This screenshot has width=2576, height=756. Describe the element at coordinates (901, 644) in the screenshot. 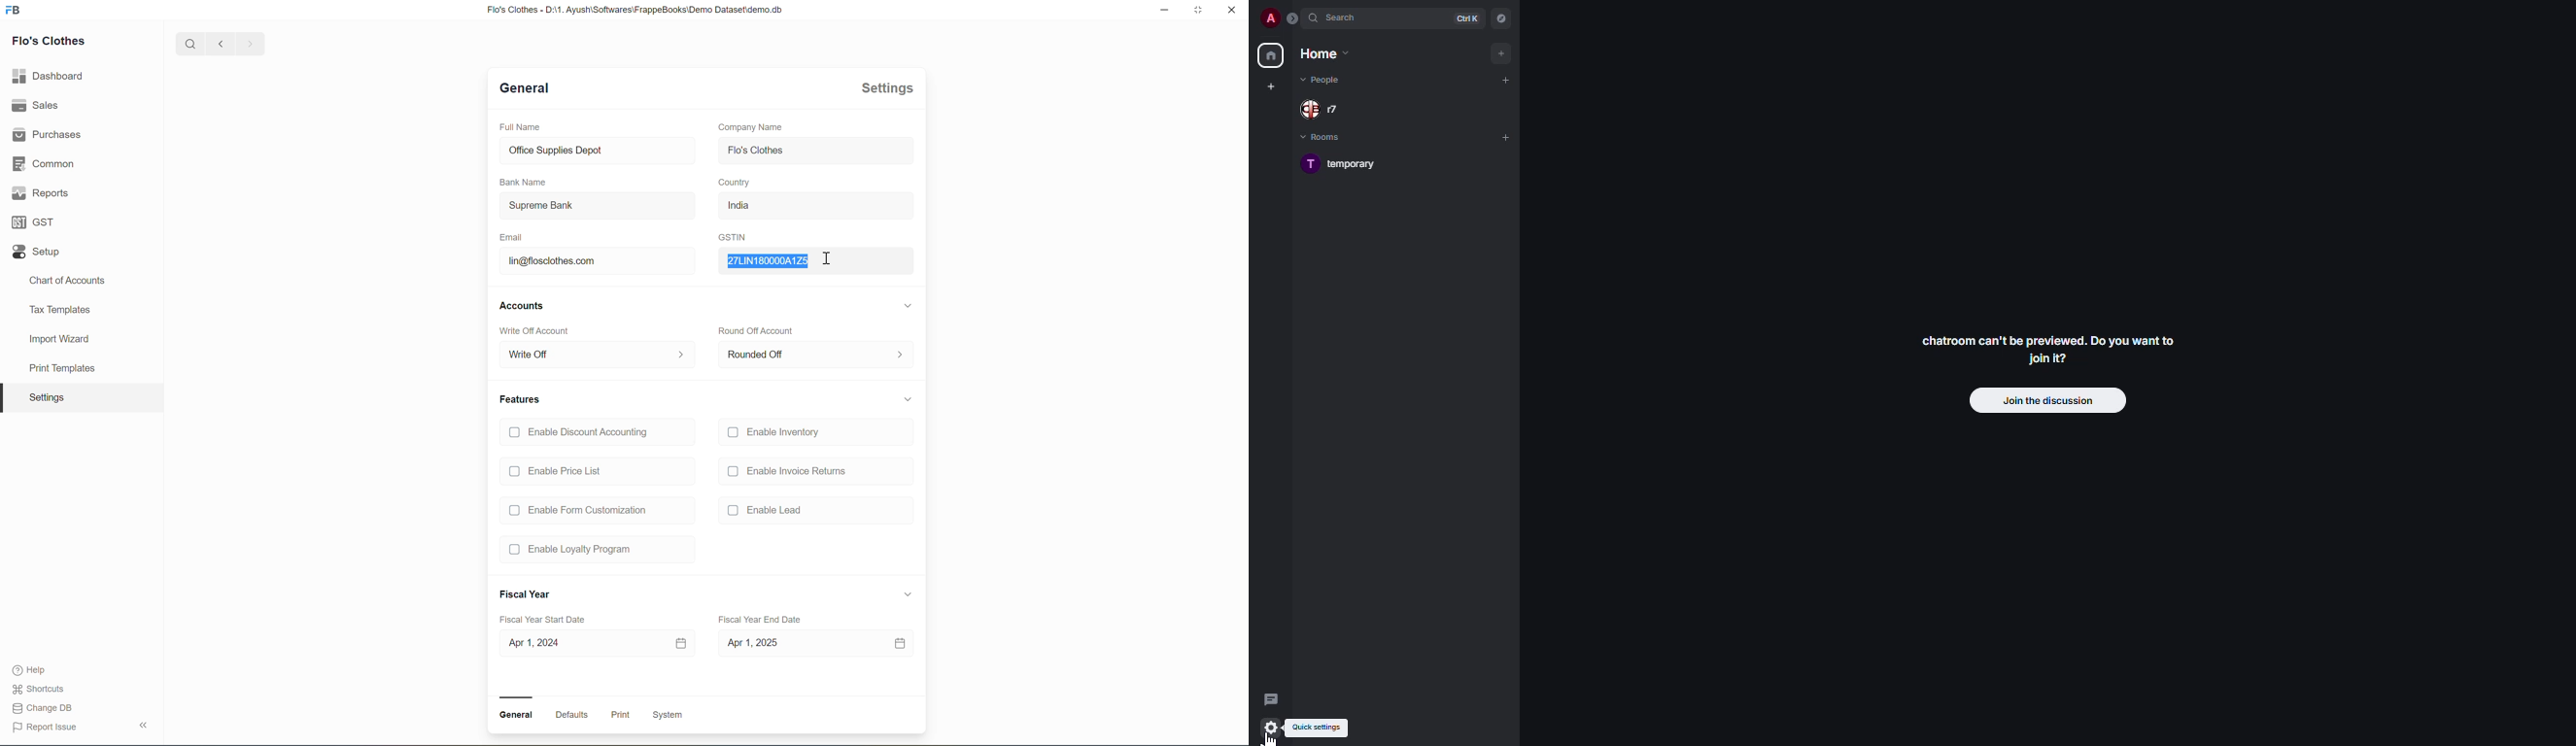

I see `calendar icon` at that location.